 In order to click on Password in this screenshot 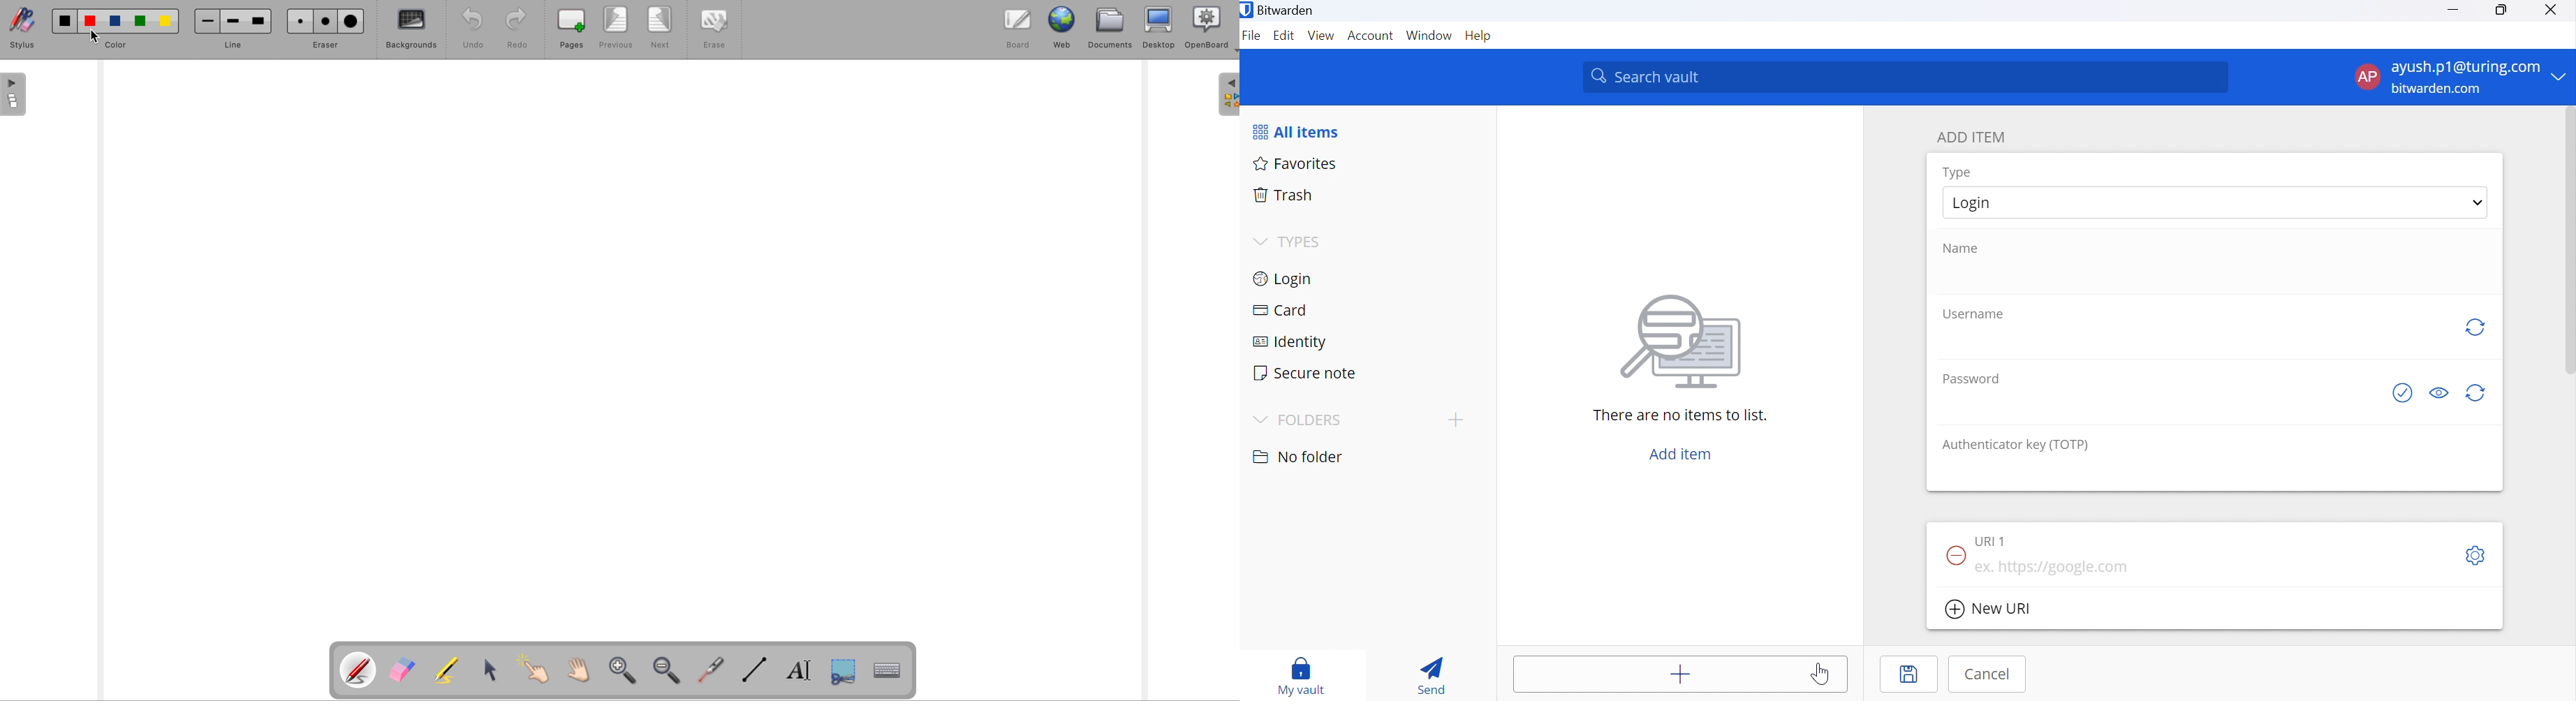, I will do `click(1969, 378)`.